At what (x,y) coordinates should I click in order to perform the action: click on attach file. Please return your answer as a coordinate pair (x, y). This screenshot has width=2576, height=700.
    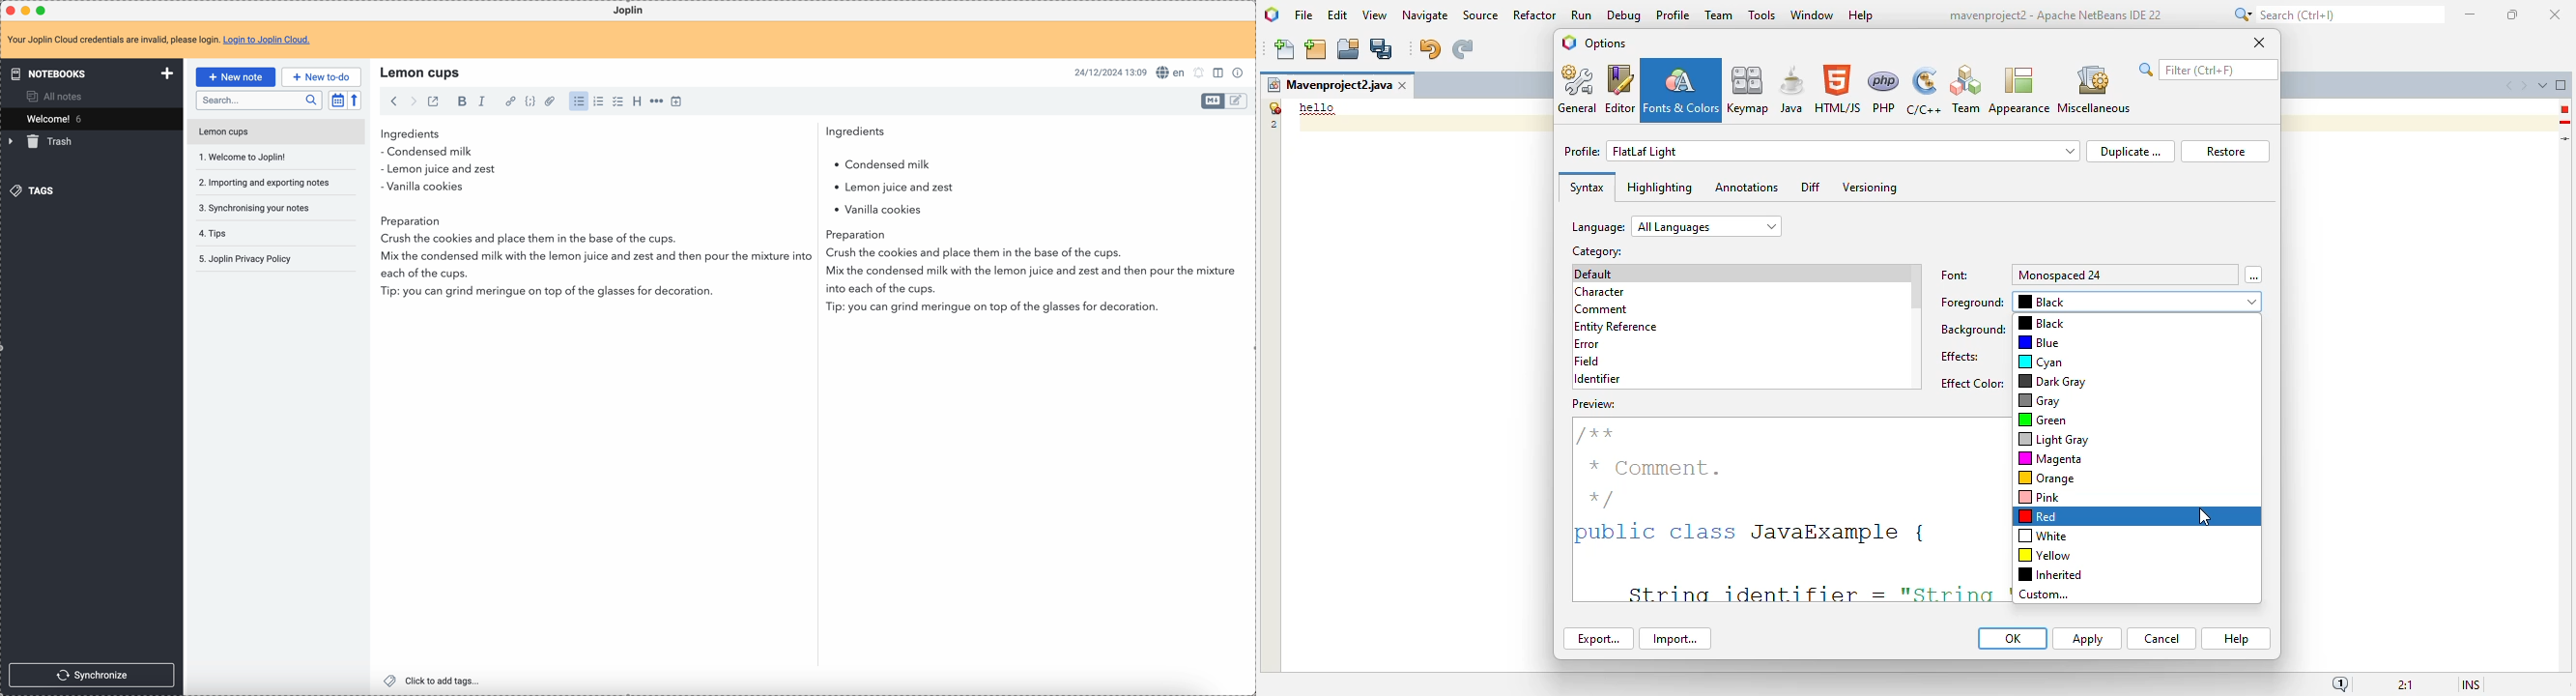
    Looking at the image, I should click on (548, 102).